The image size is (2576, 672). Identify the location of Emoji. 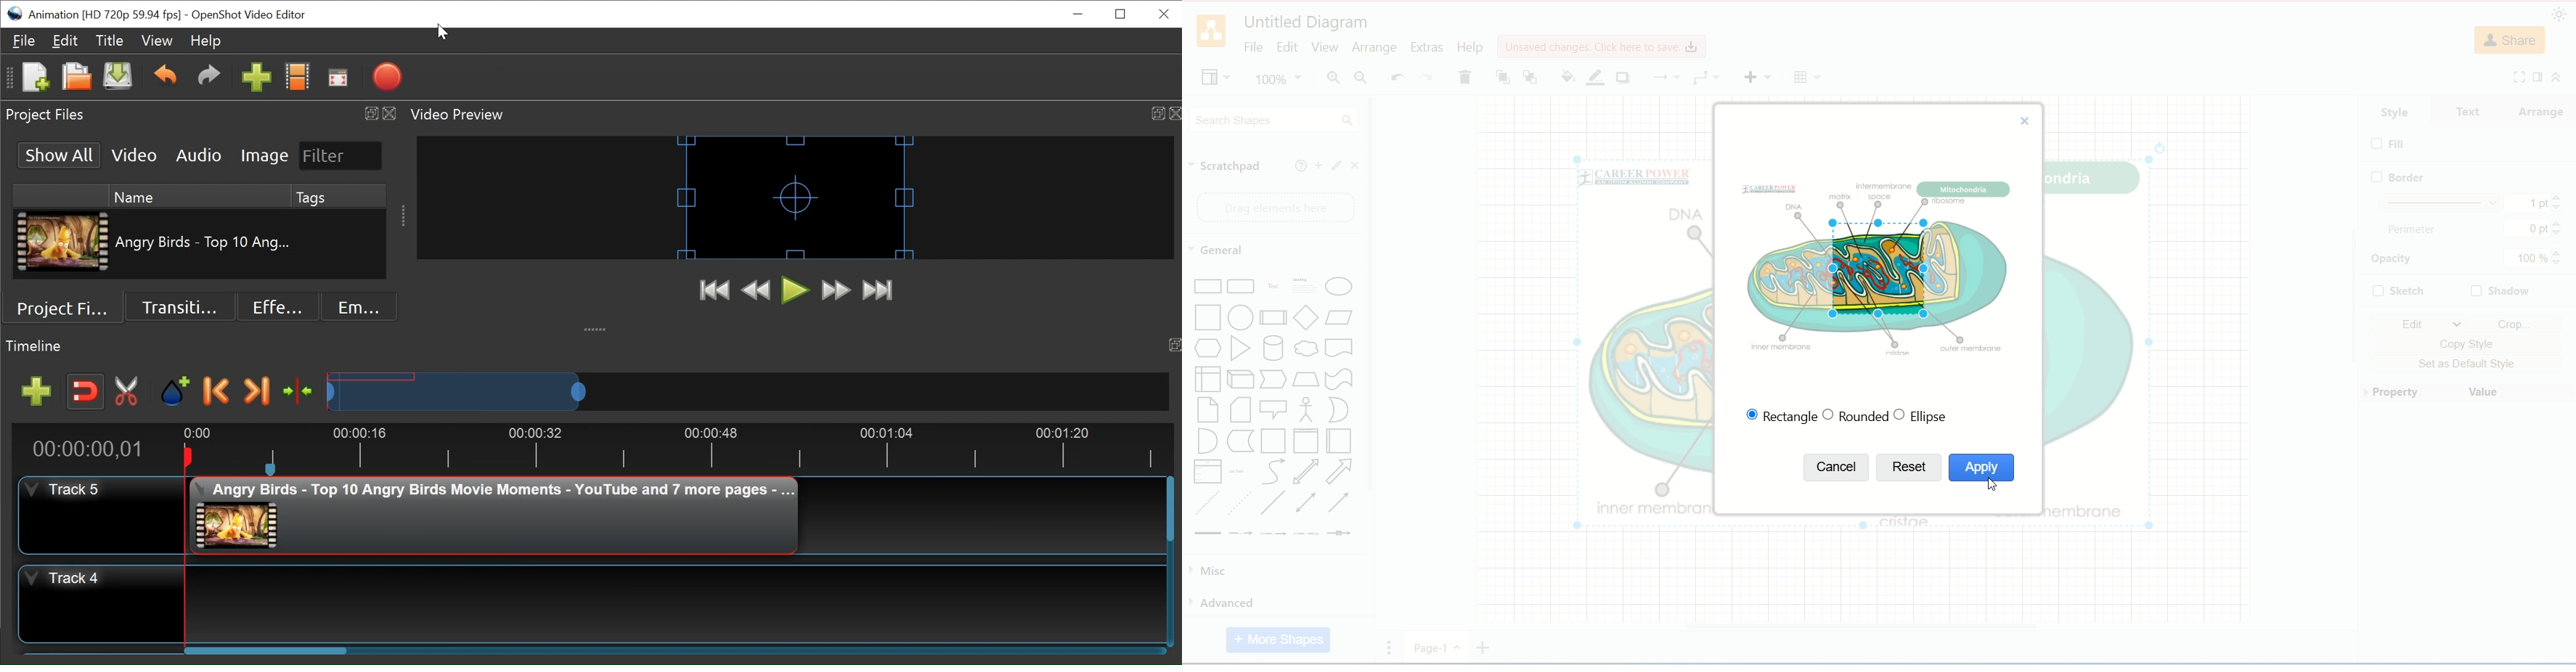
(350, 308).